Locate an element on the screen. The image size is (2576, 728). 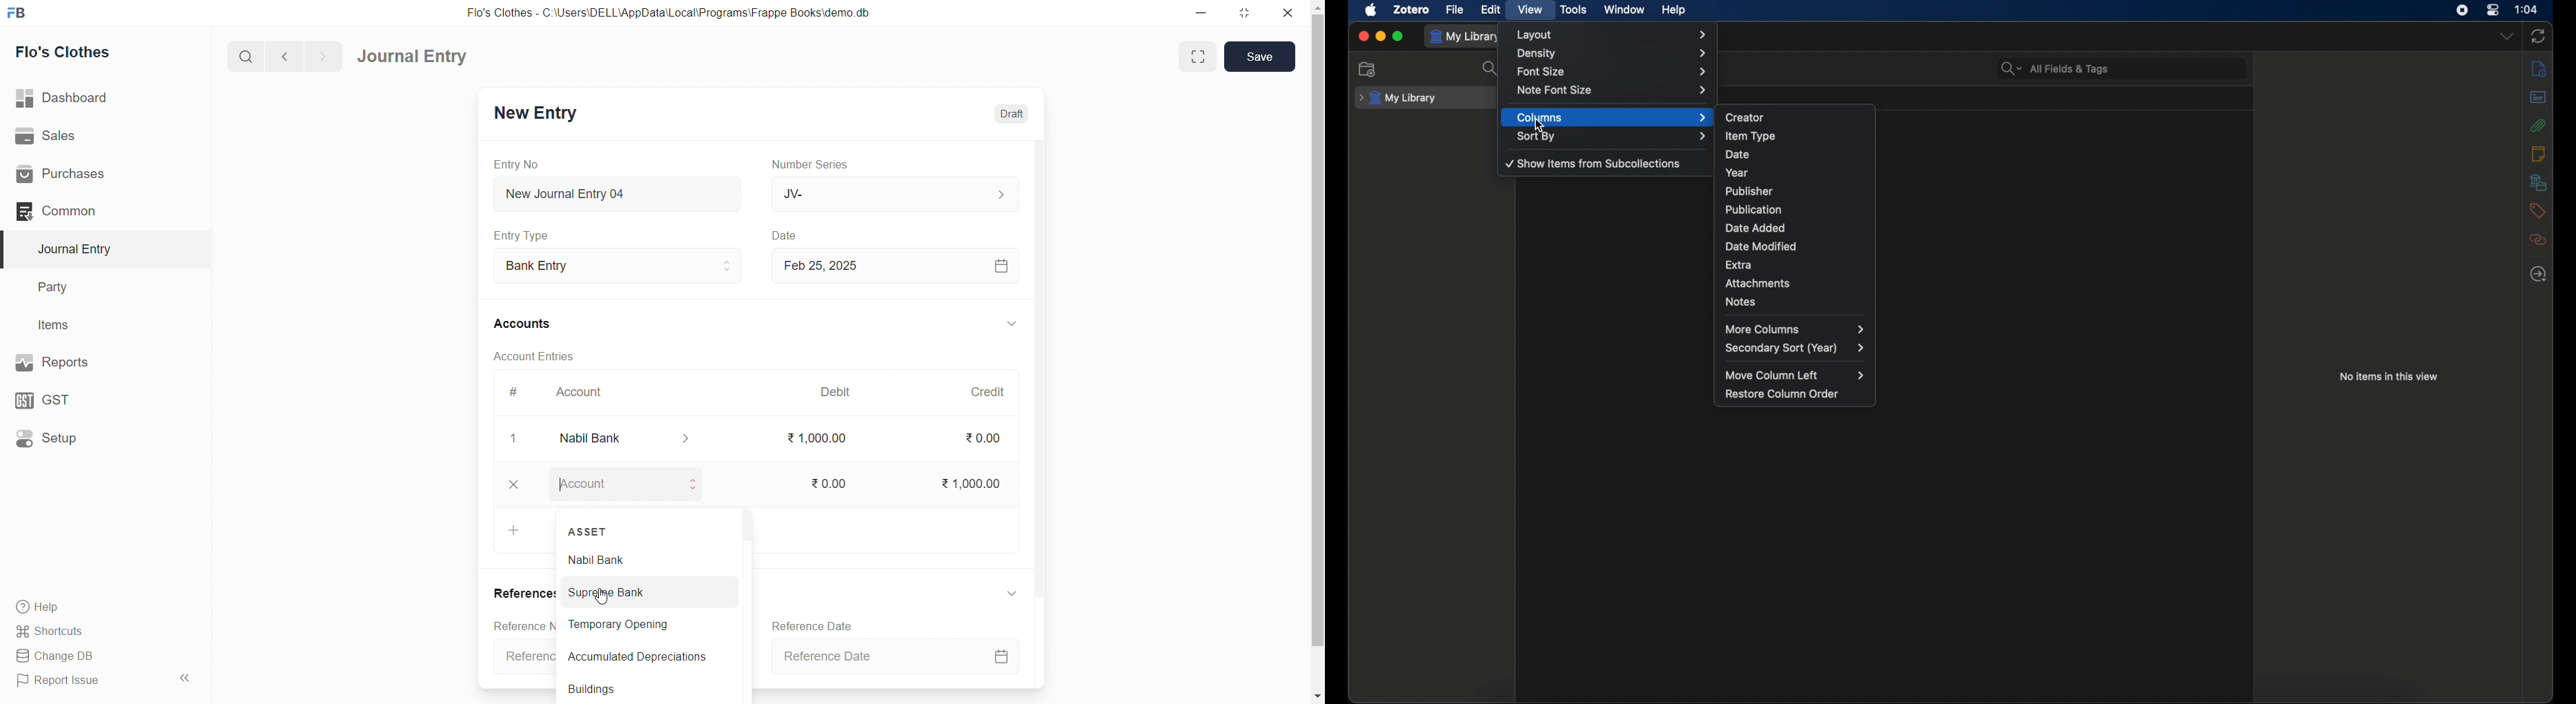
notes is located at coordinates (1741, 301).